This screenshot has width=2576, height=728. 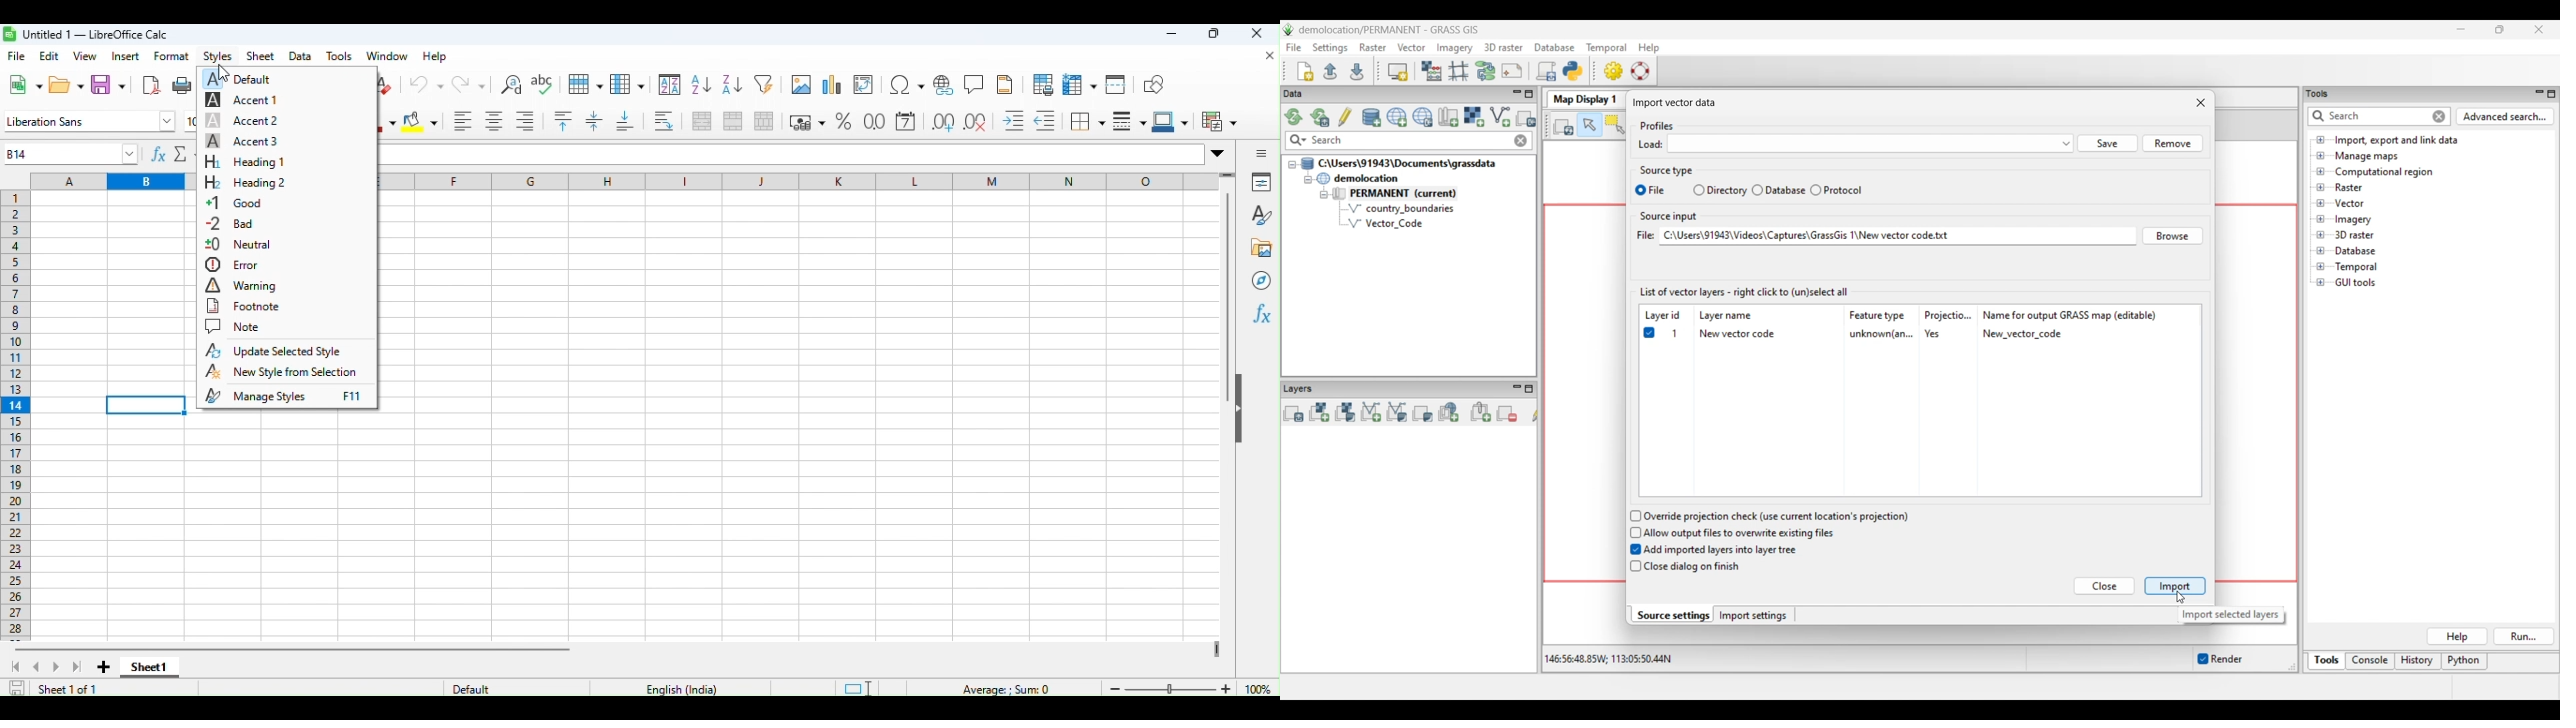 I want to click on Middle align, so click(x=591, y=125).